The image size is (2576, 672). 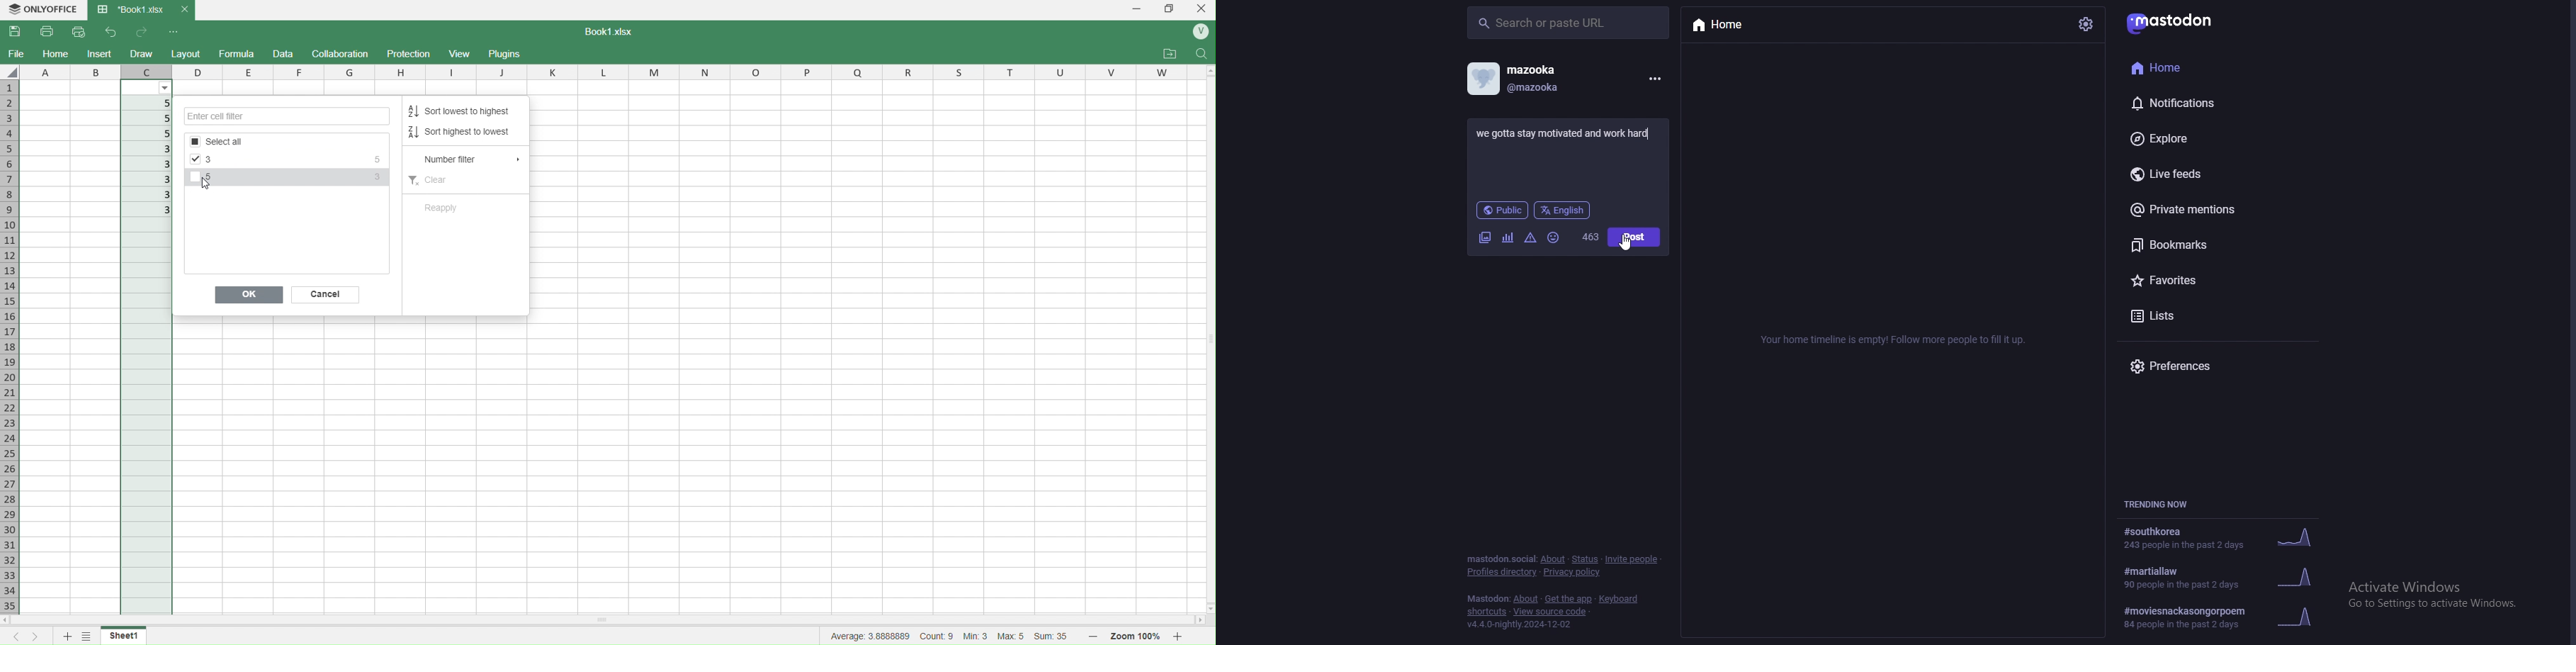 I want to click on Filter, so click(x=166, y=88).